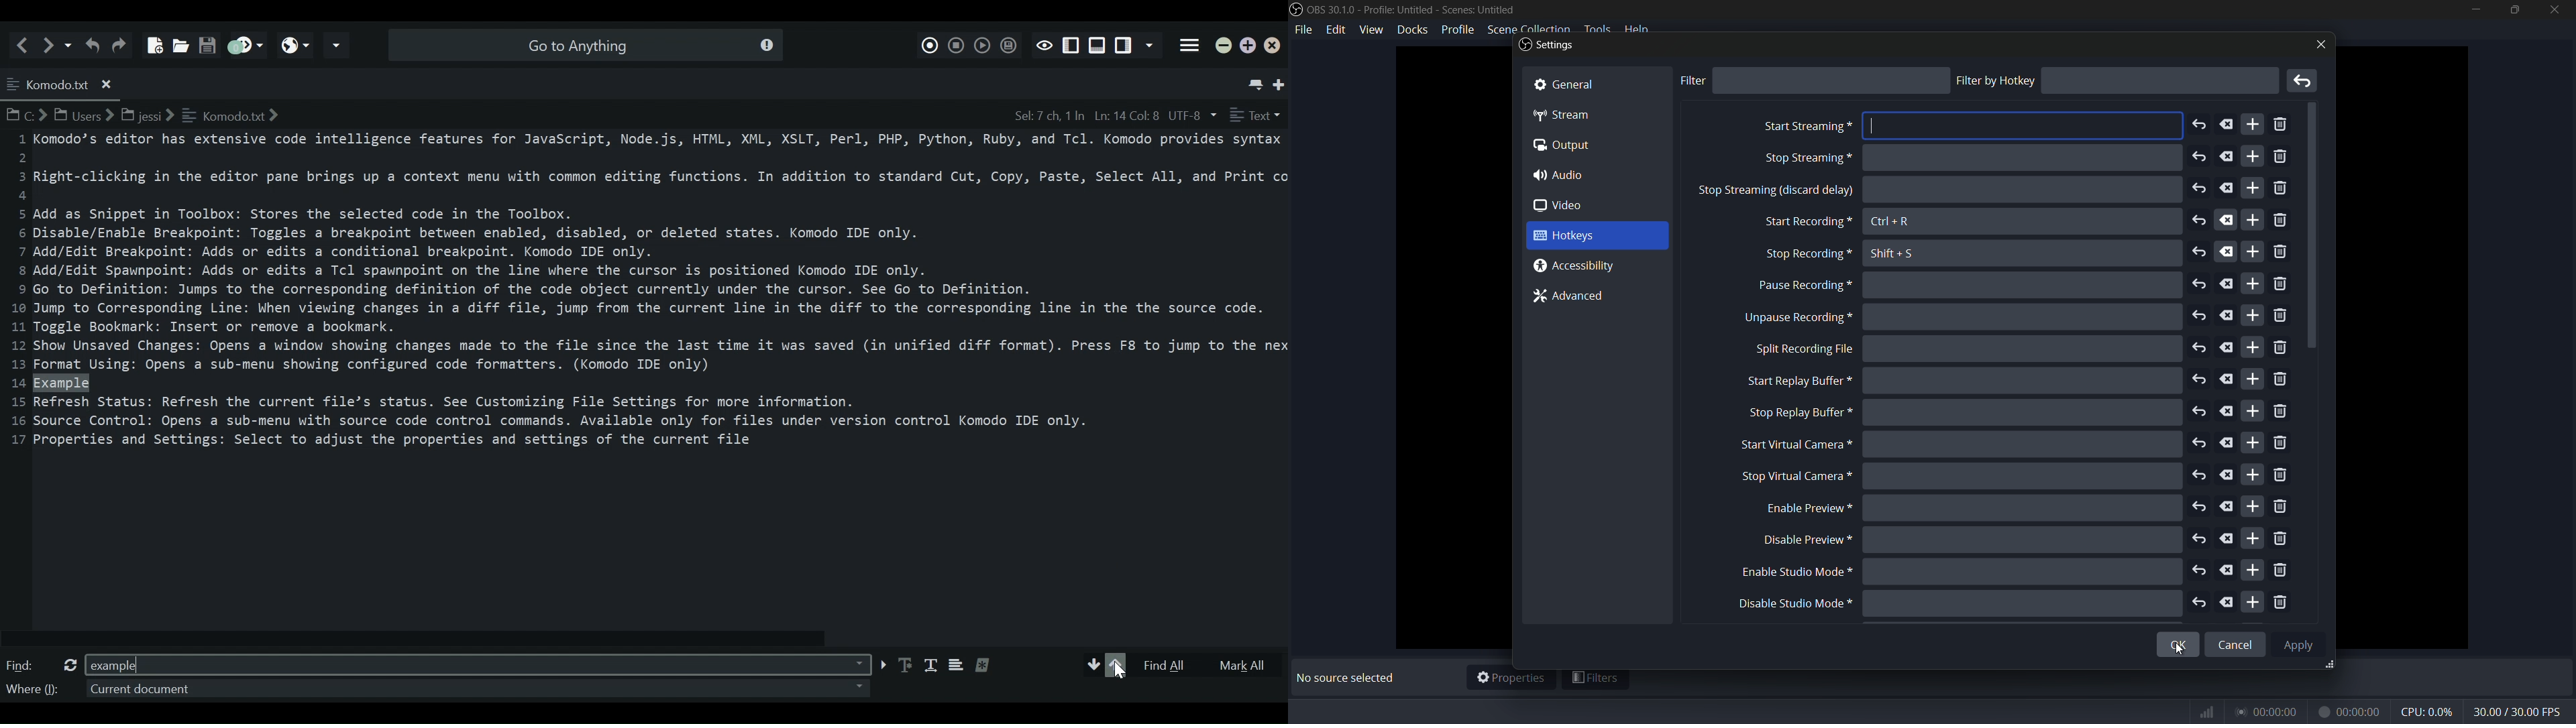 The height and width of the screenshot is (728, 2576). What do you see at coordinates (2252, 157) in the screenshot?
I see `add more` at bounding box center [2252, 157].